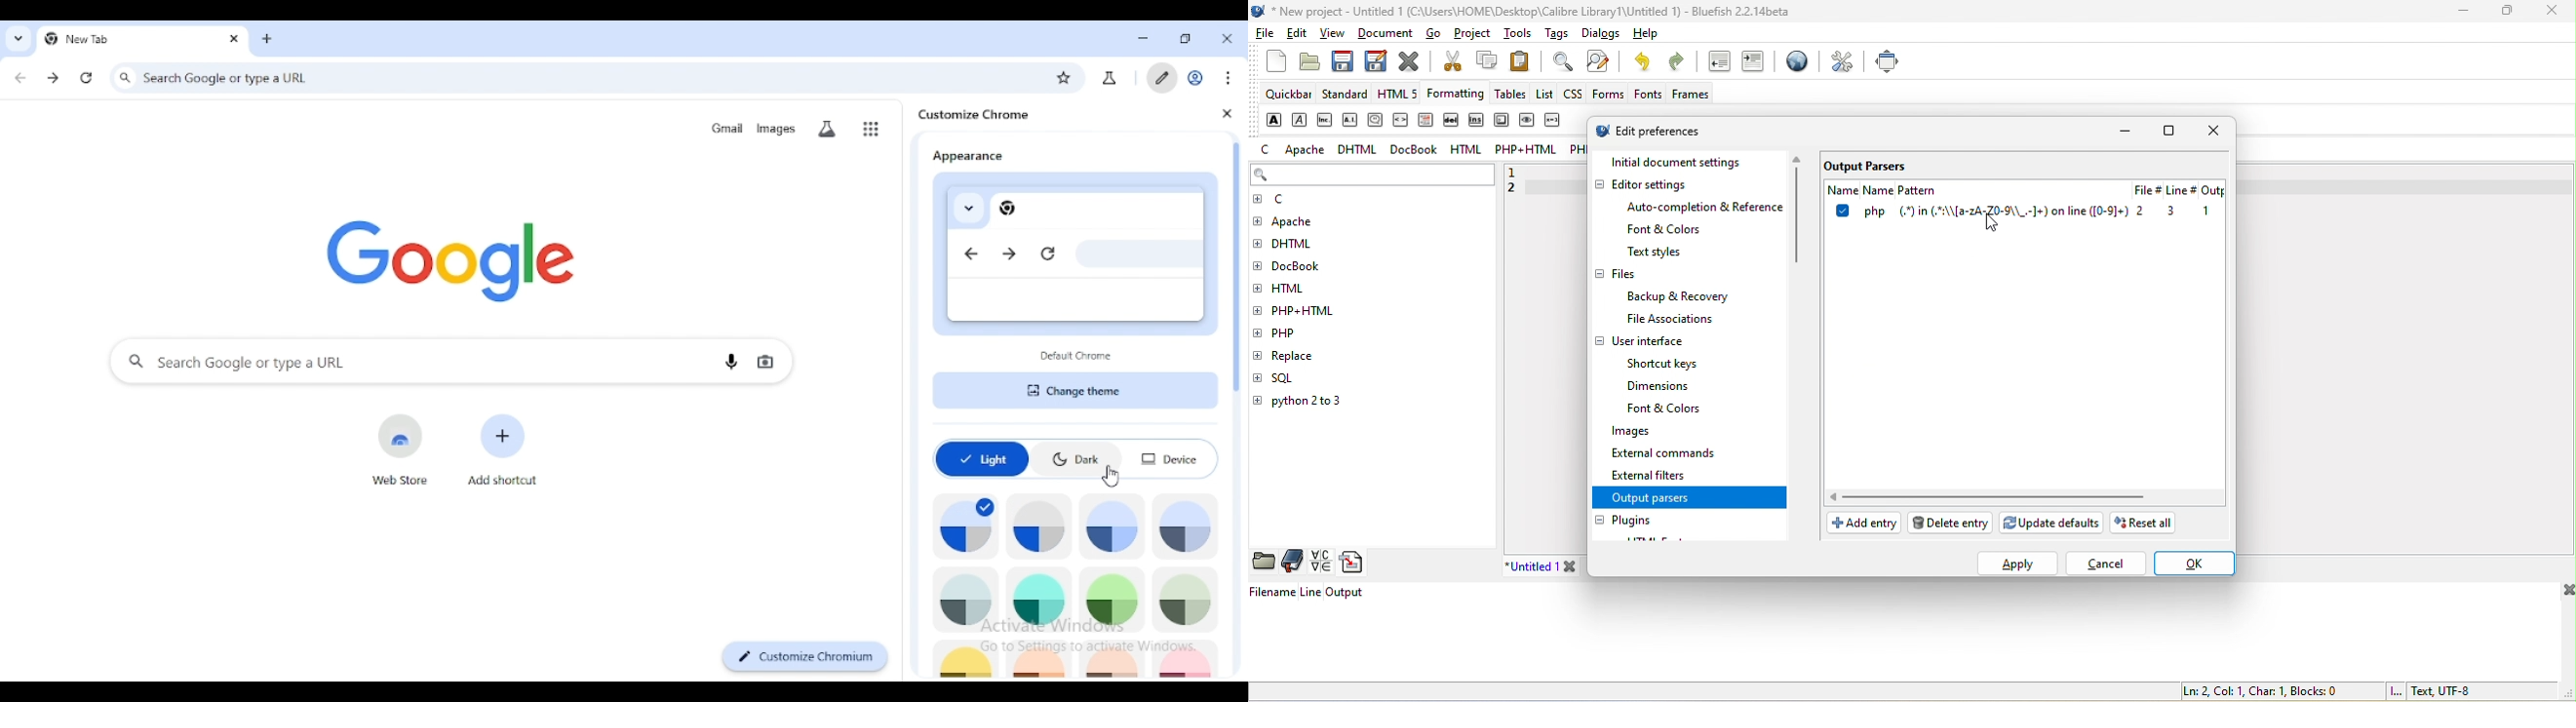 Image resolution: width=2576 pixels, height=728 pixels. I want to click on add shortcut, so click(501, 449).